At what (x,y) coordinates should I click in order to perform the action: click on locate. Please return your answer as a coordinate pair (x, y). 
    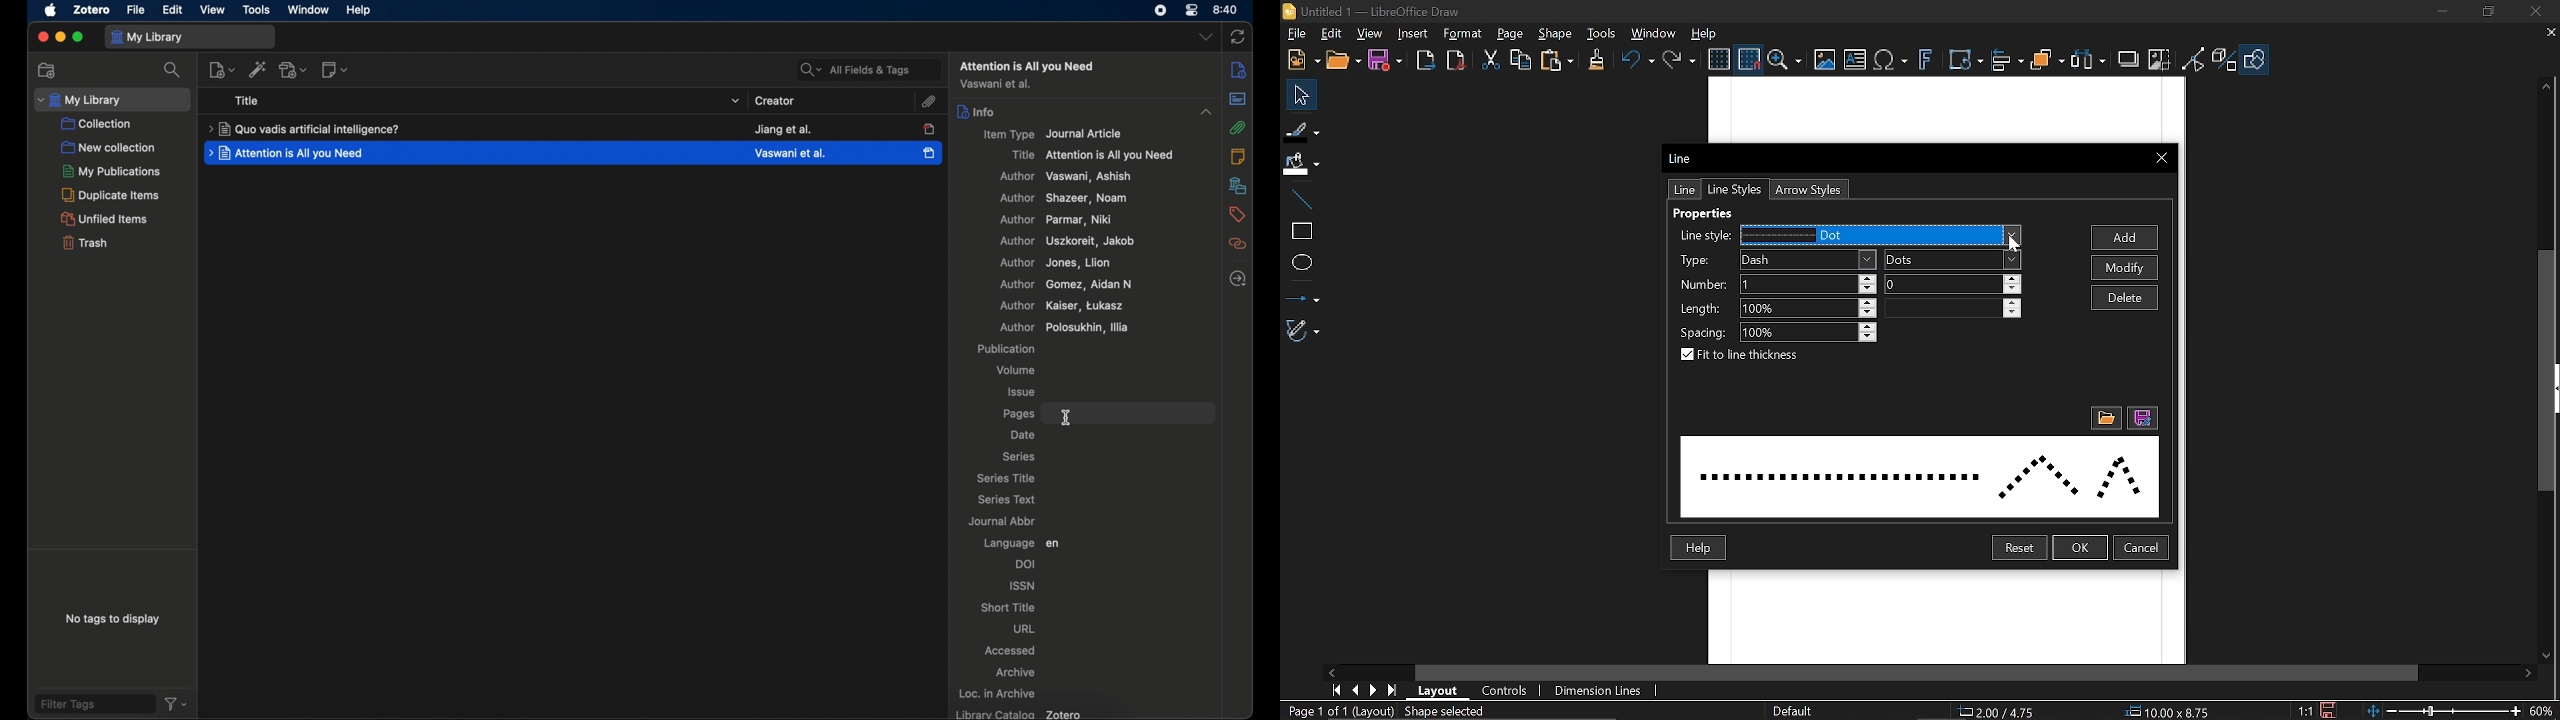
    Looking at the image, I should click on (1238, 279).